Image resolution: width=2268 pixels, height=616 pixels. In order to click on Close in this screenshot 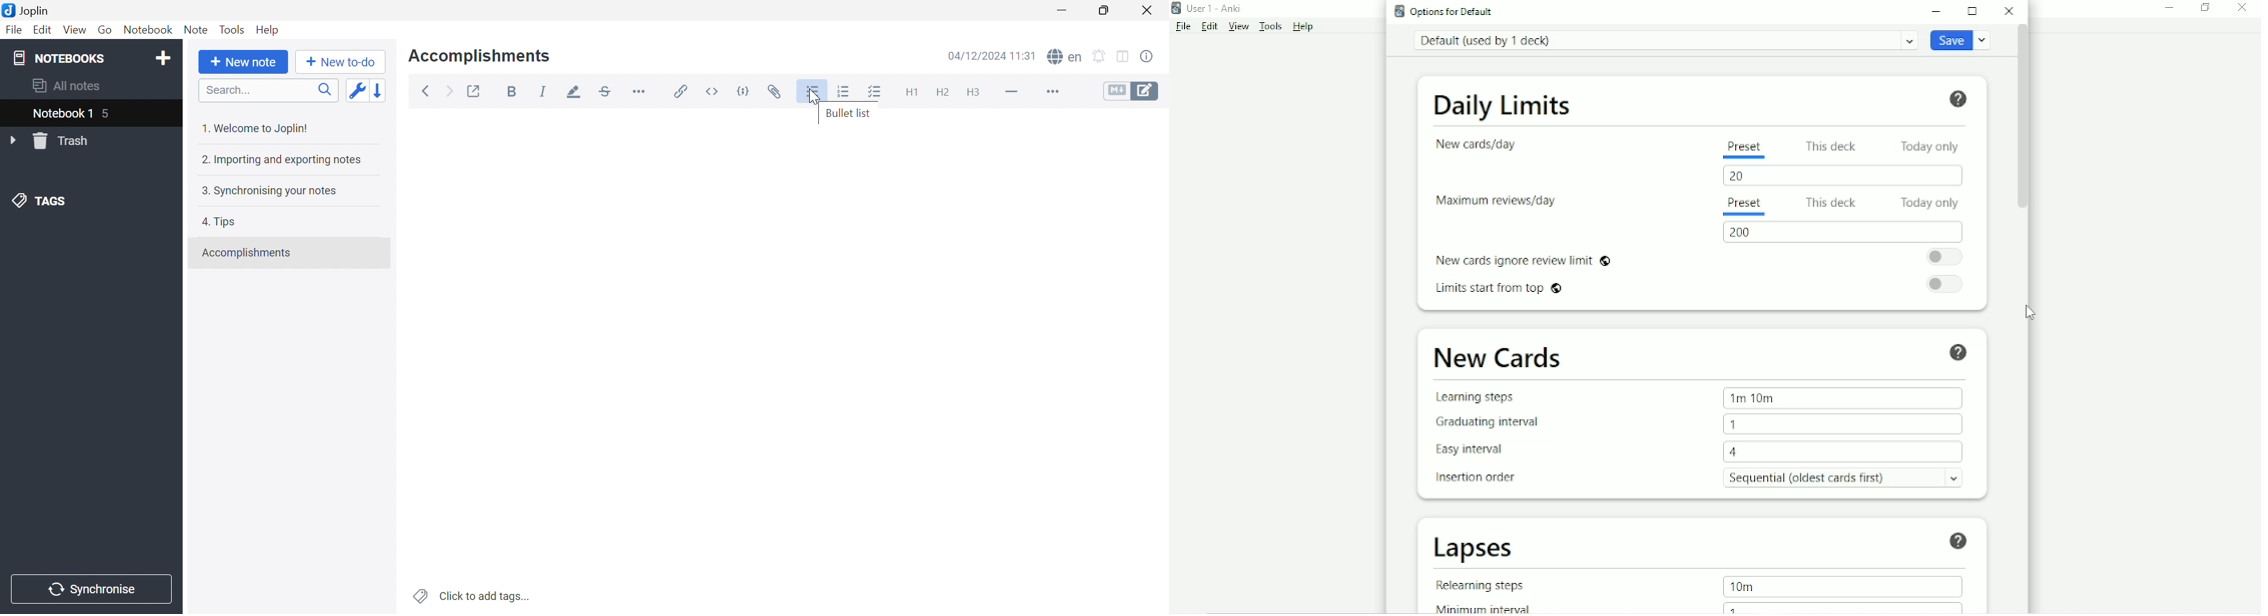, I will do `click(2010, 11)`.